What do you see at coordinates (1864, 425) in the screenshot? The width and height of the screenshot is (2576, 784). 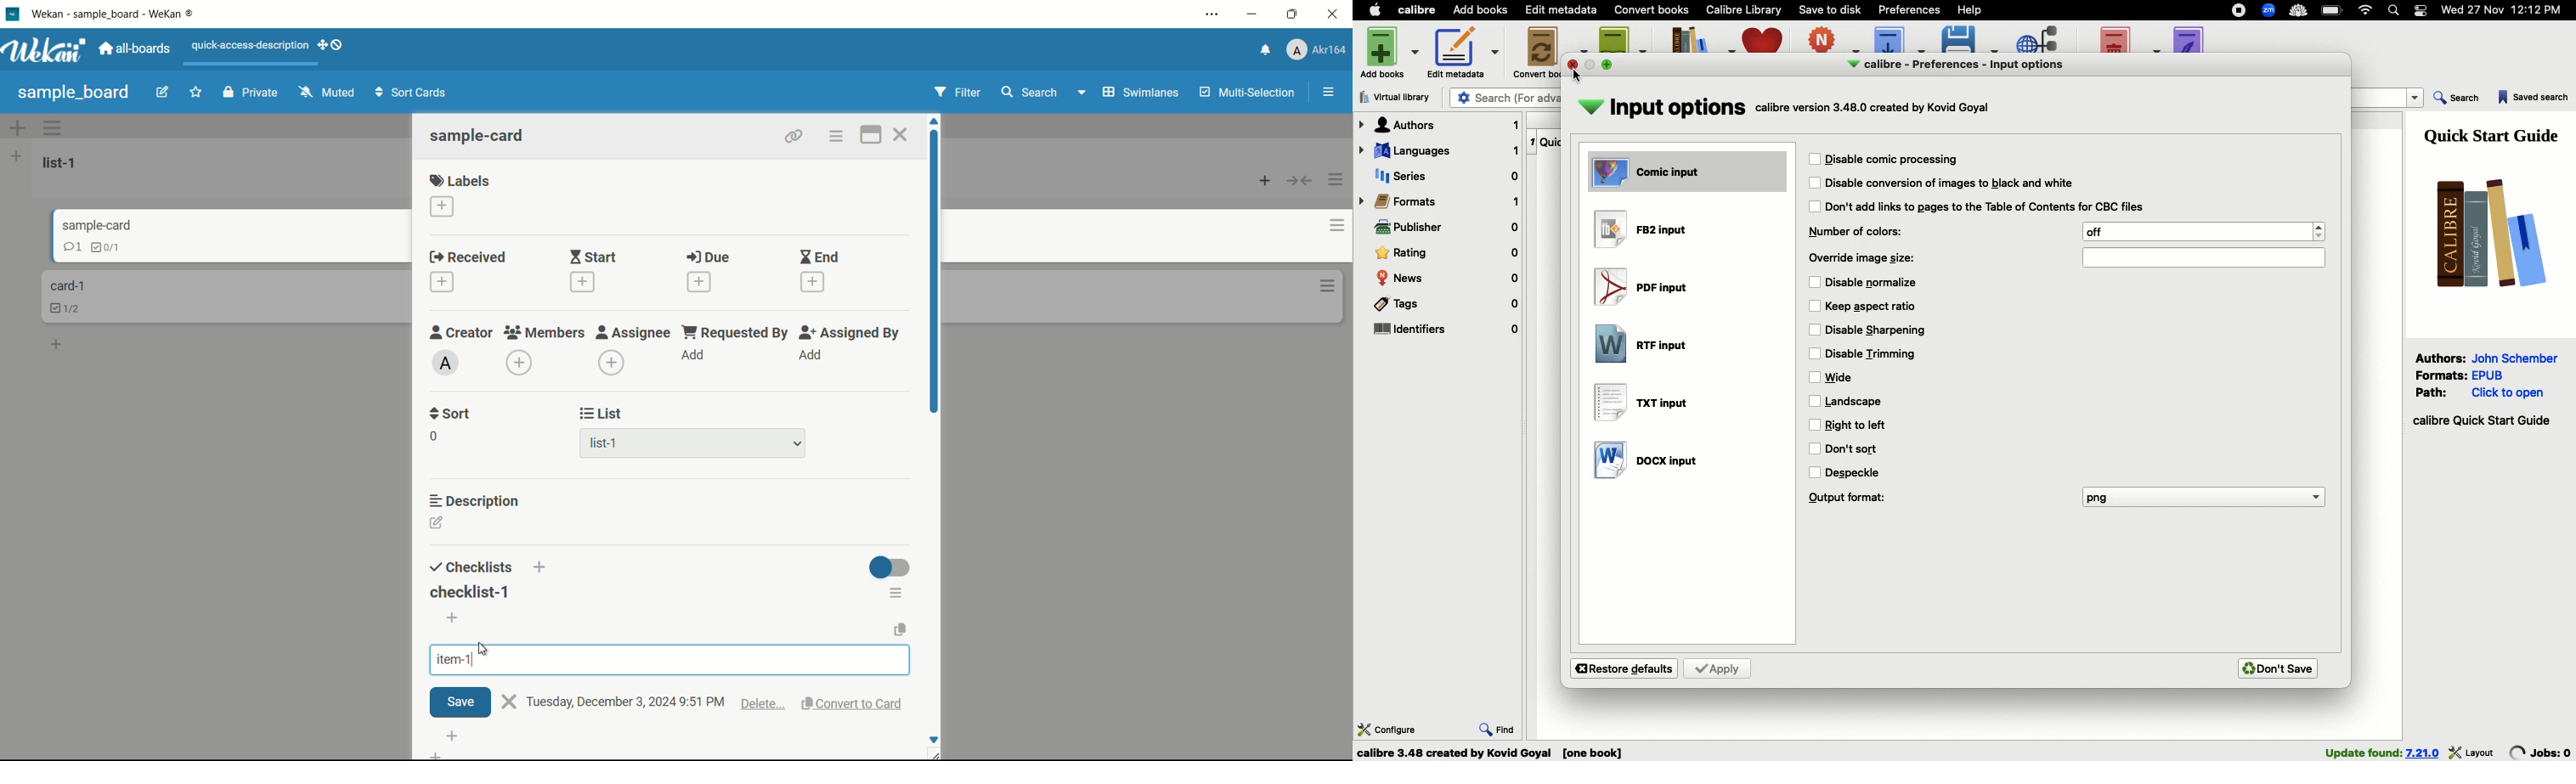 I see `Right to left` at bounding box center [1864, 425].